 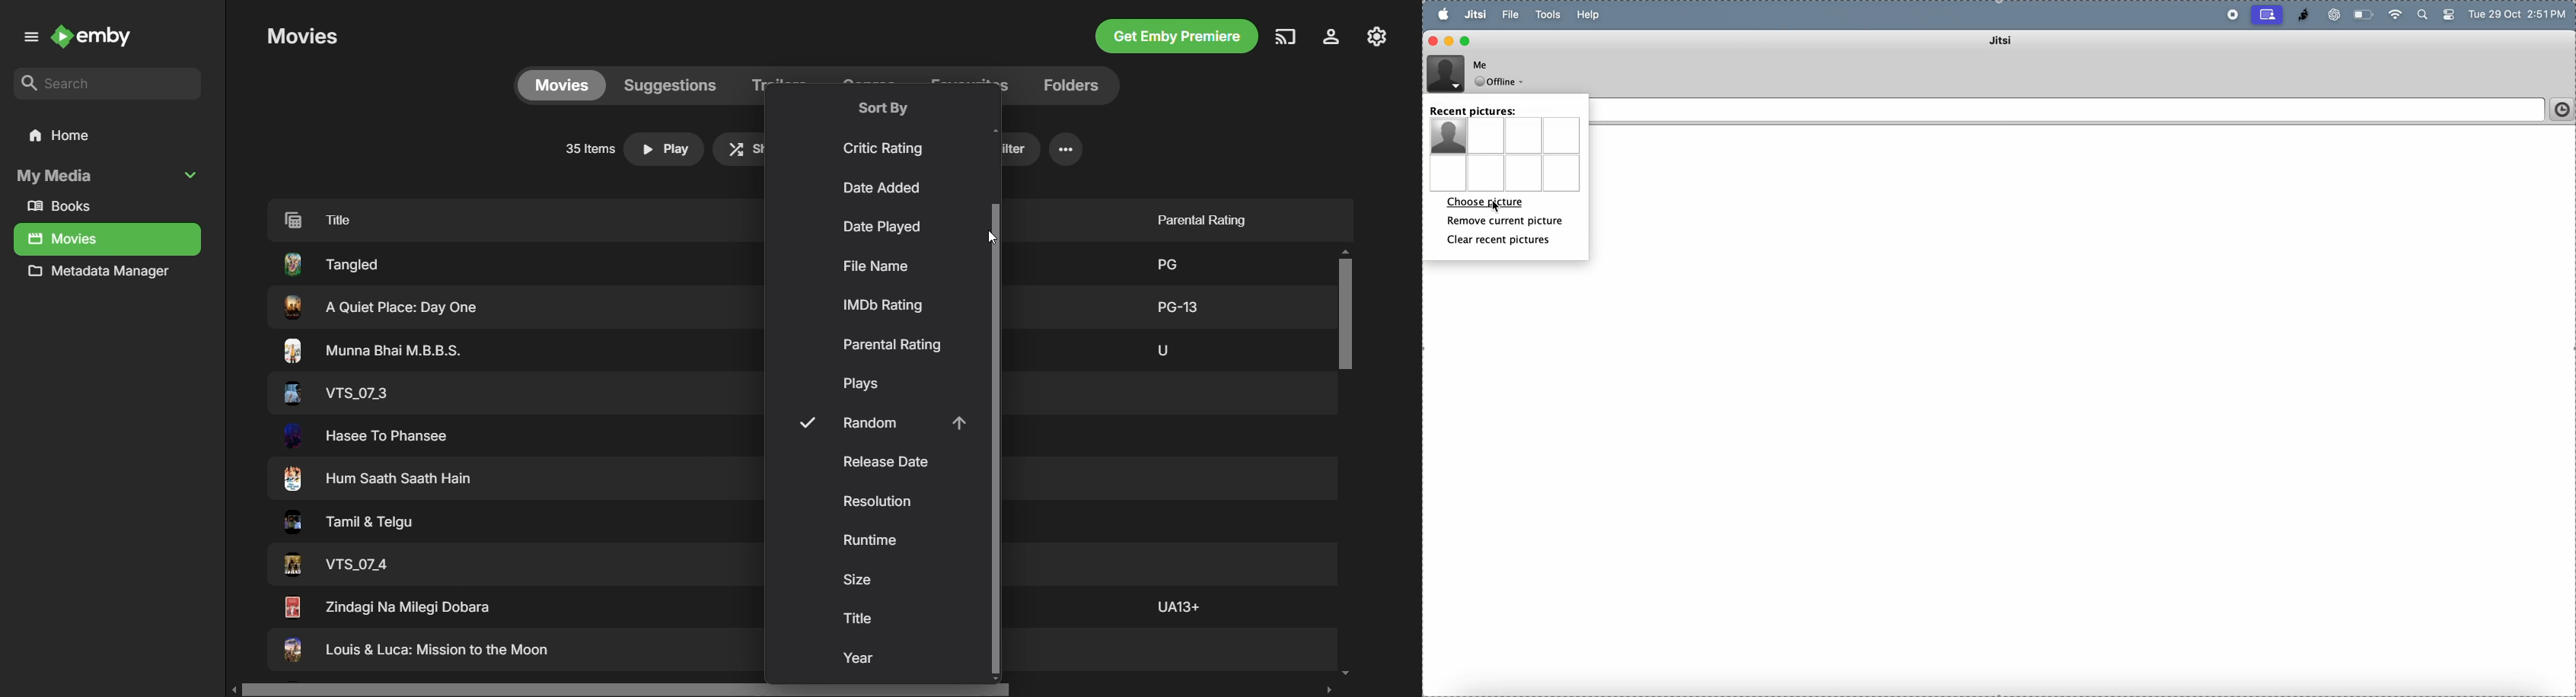 I want to click on Get Emby Premier, so click(x=1175, y=38).